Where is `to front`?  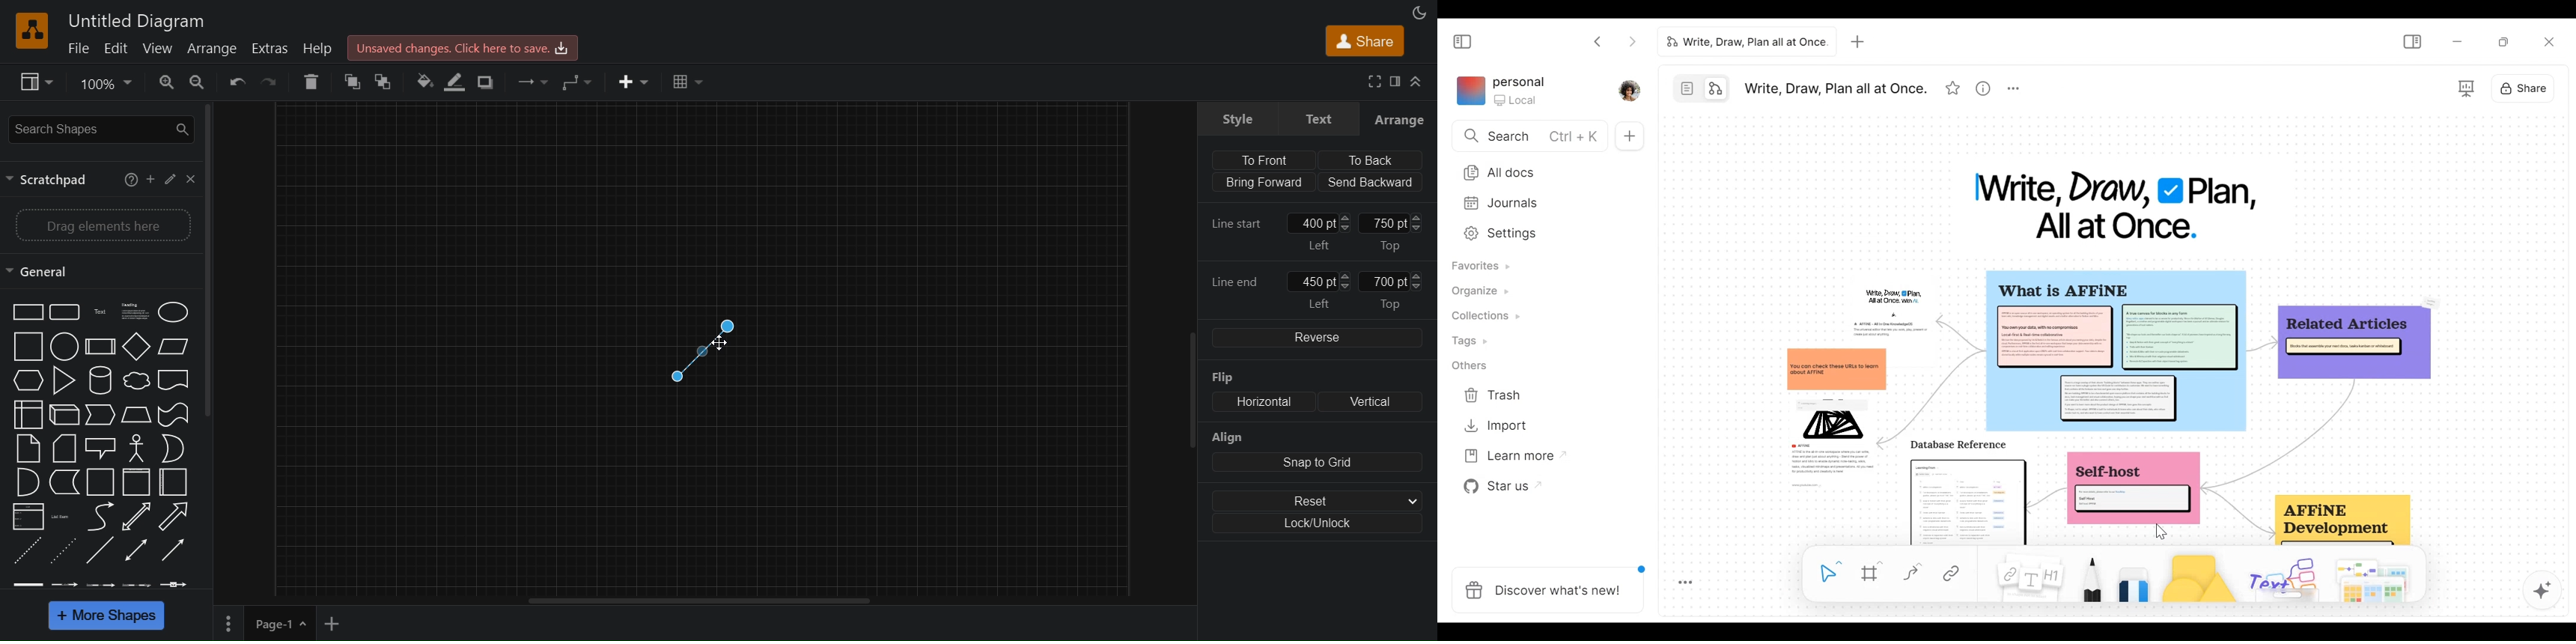 to front is located at coordinates (353, 82).